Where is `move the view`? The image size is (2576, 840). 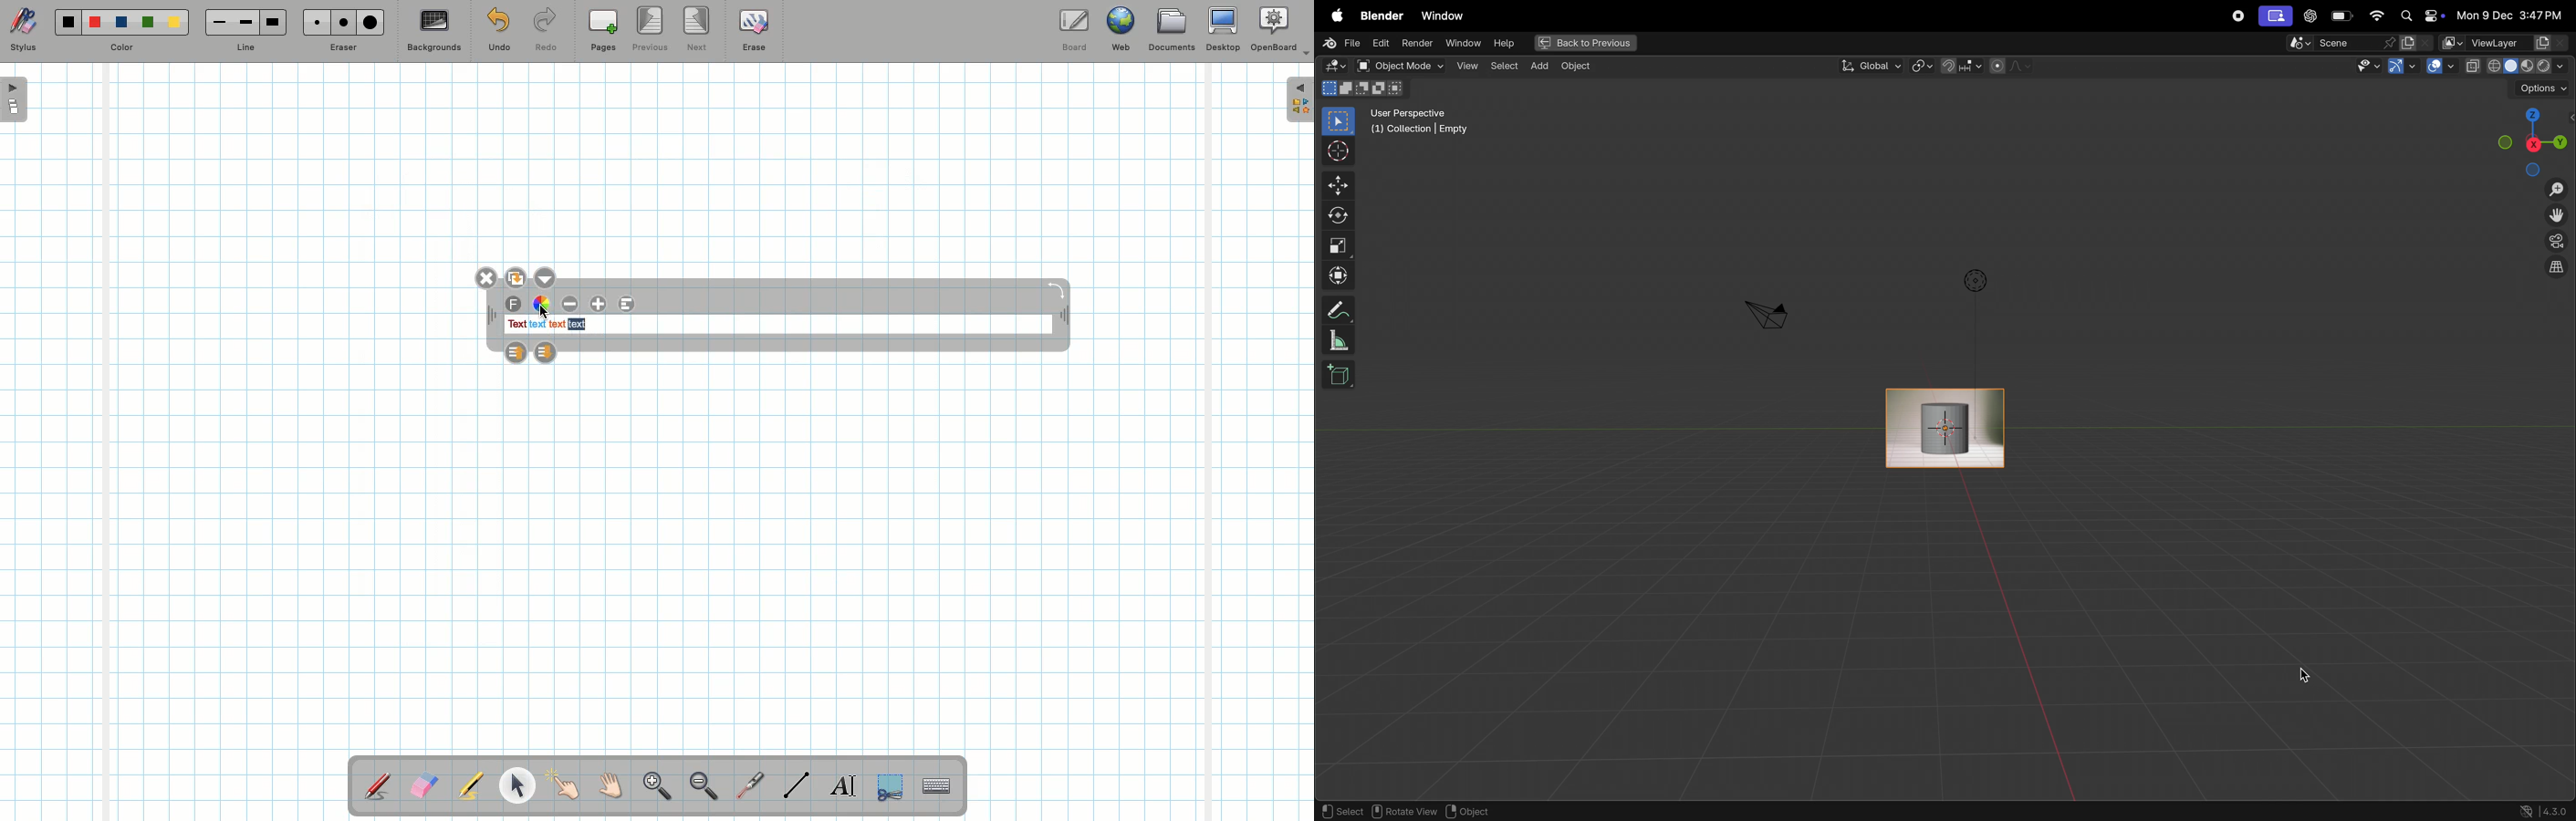 move the view is located at coordinates (2560, 216).